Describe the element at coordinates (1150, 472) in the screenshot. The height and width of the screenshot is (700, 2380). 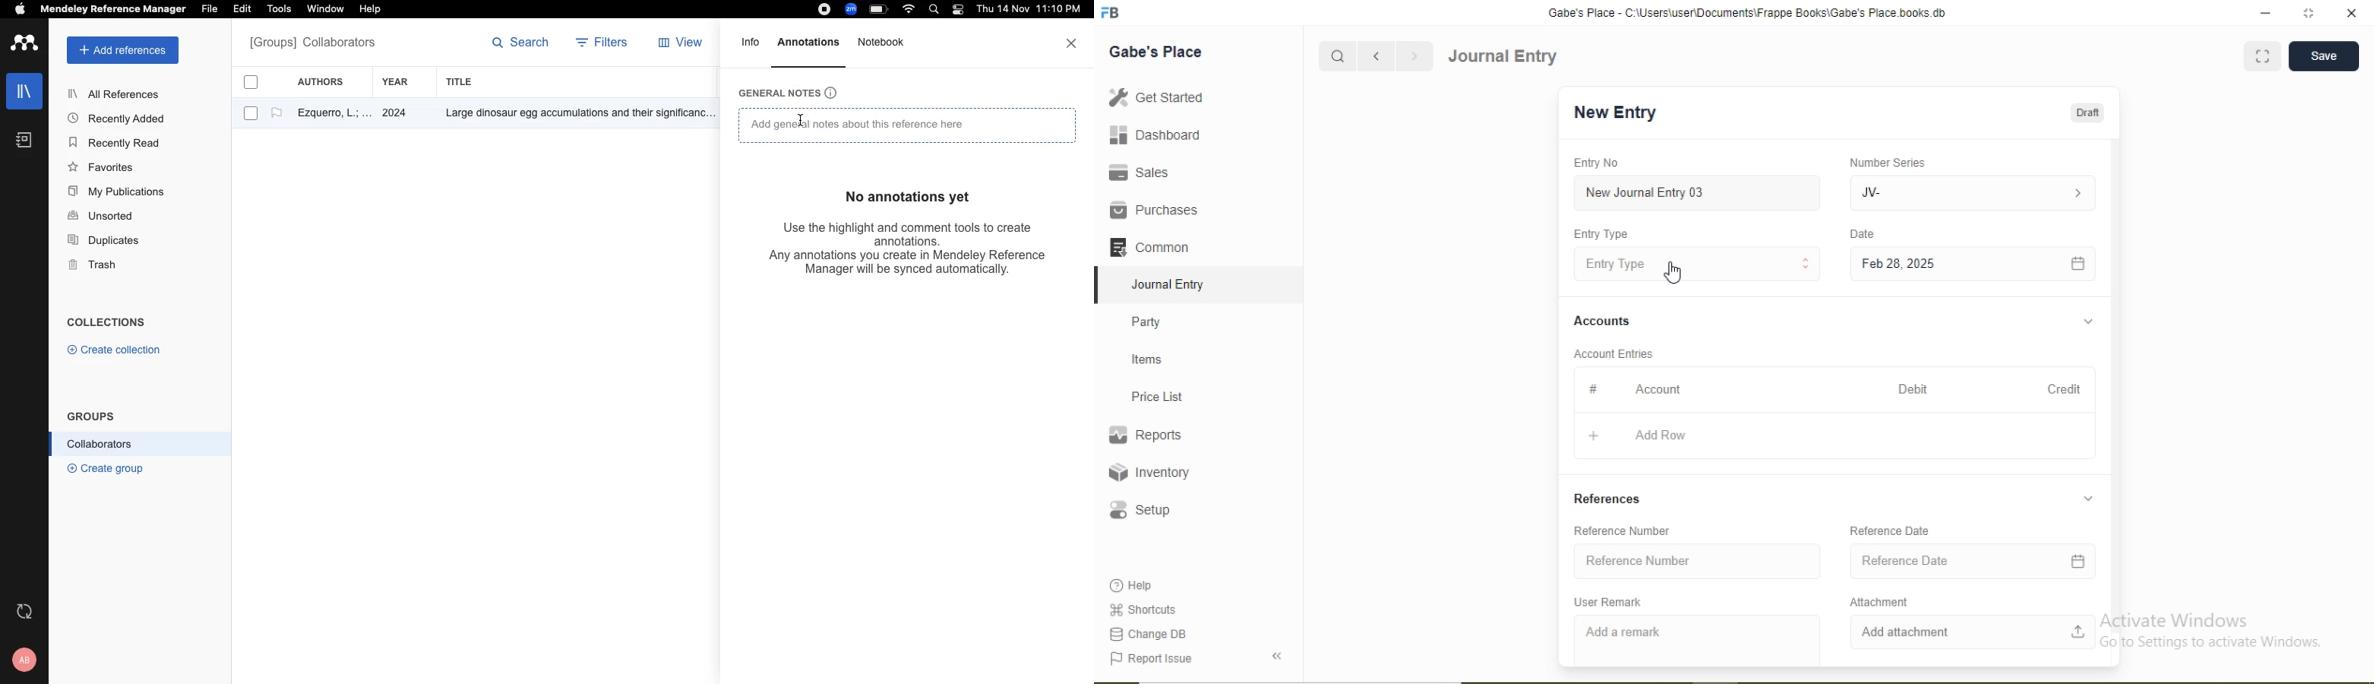
I see `Inventory` at that location.